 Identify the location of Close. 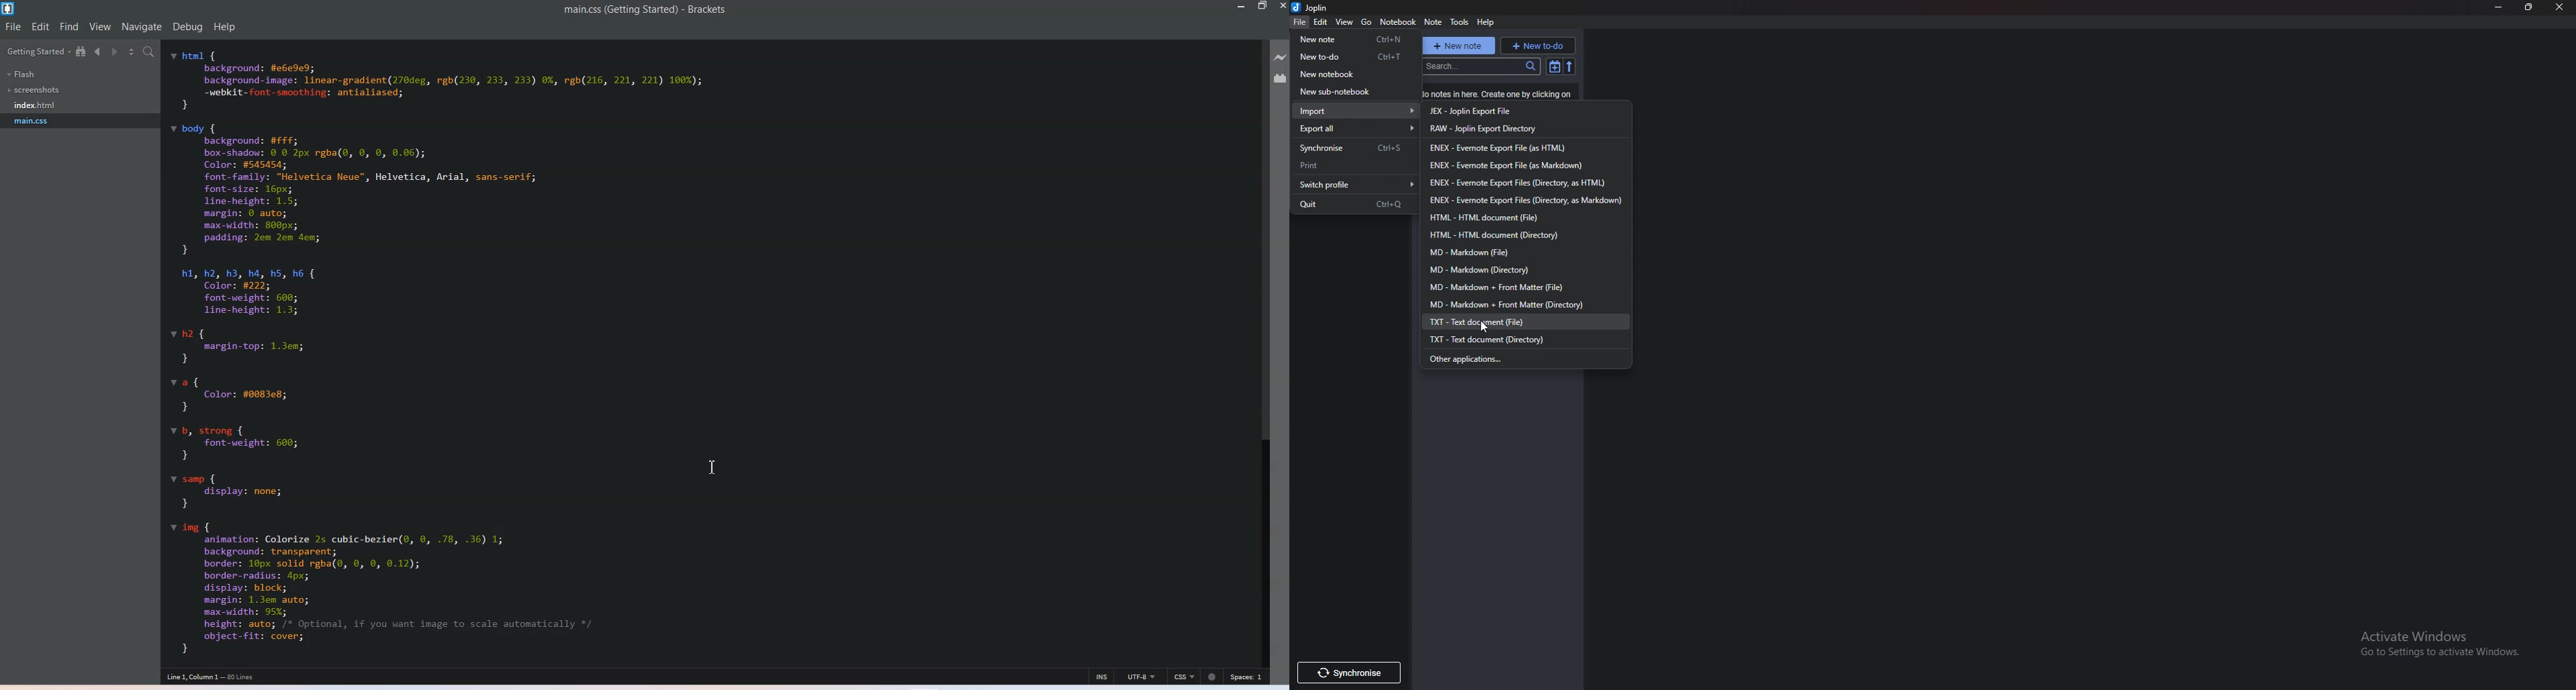
(2559, 7).